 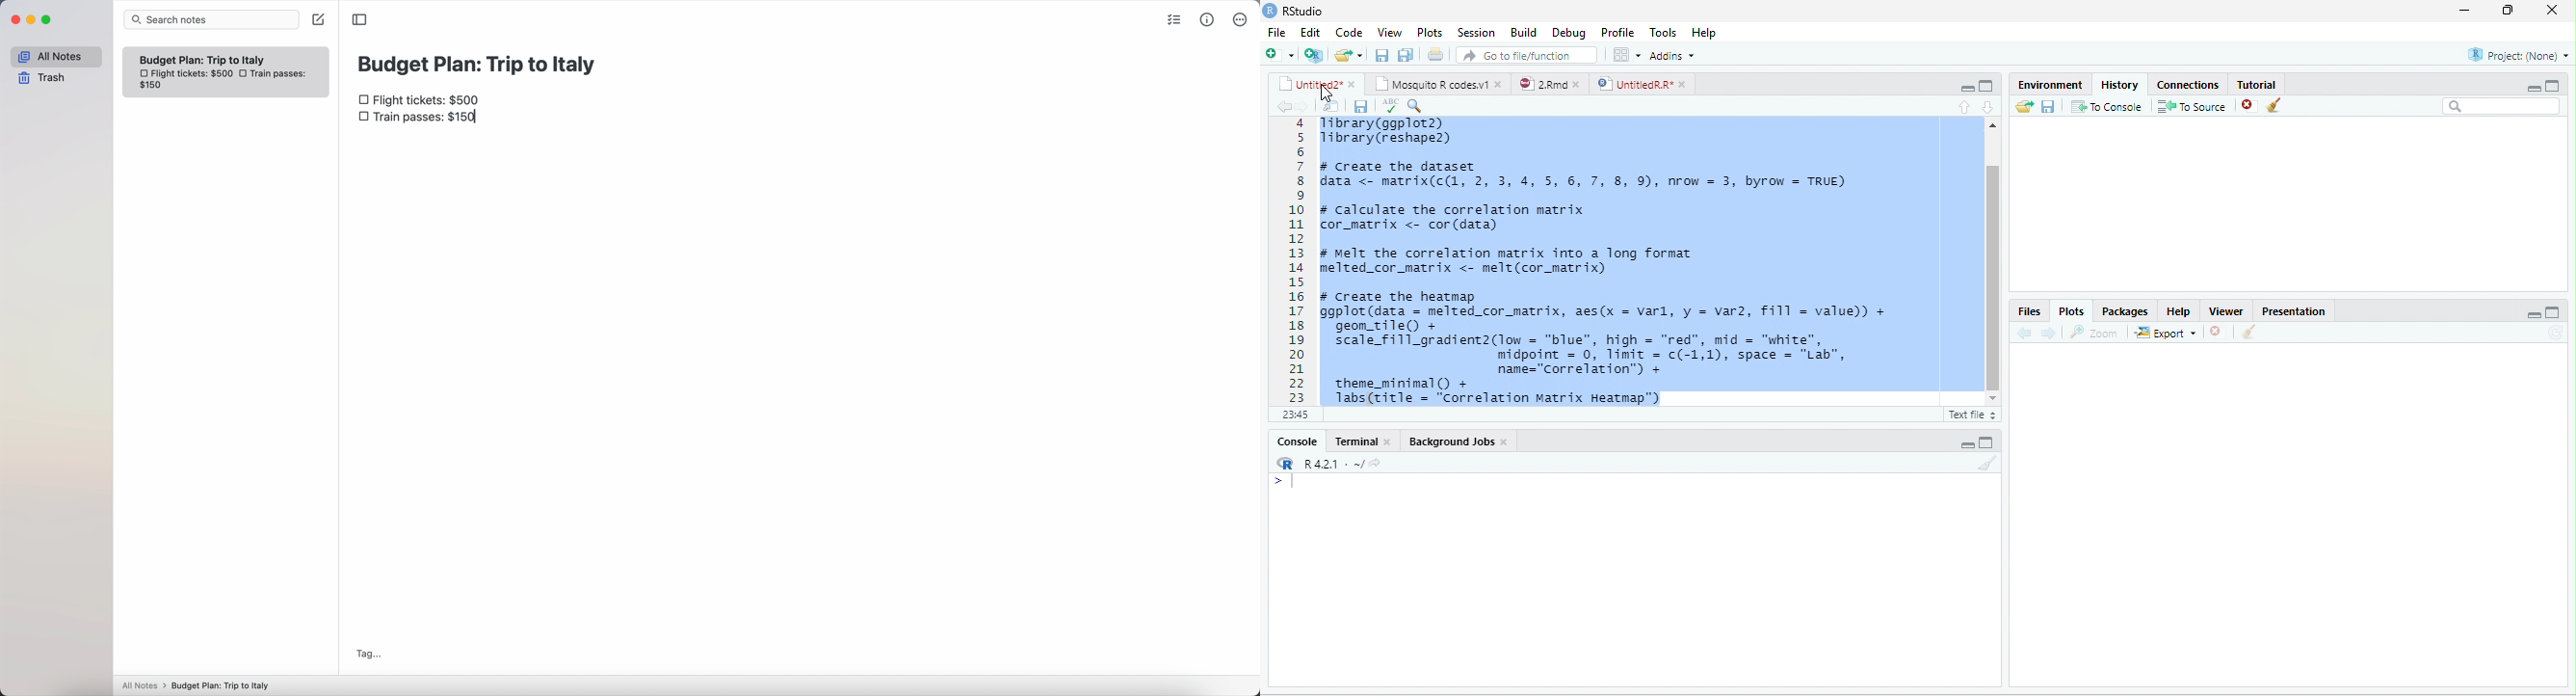 I want to click on top level, so click(x=1374, y=416).